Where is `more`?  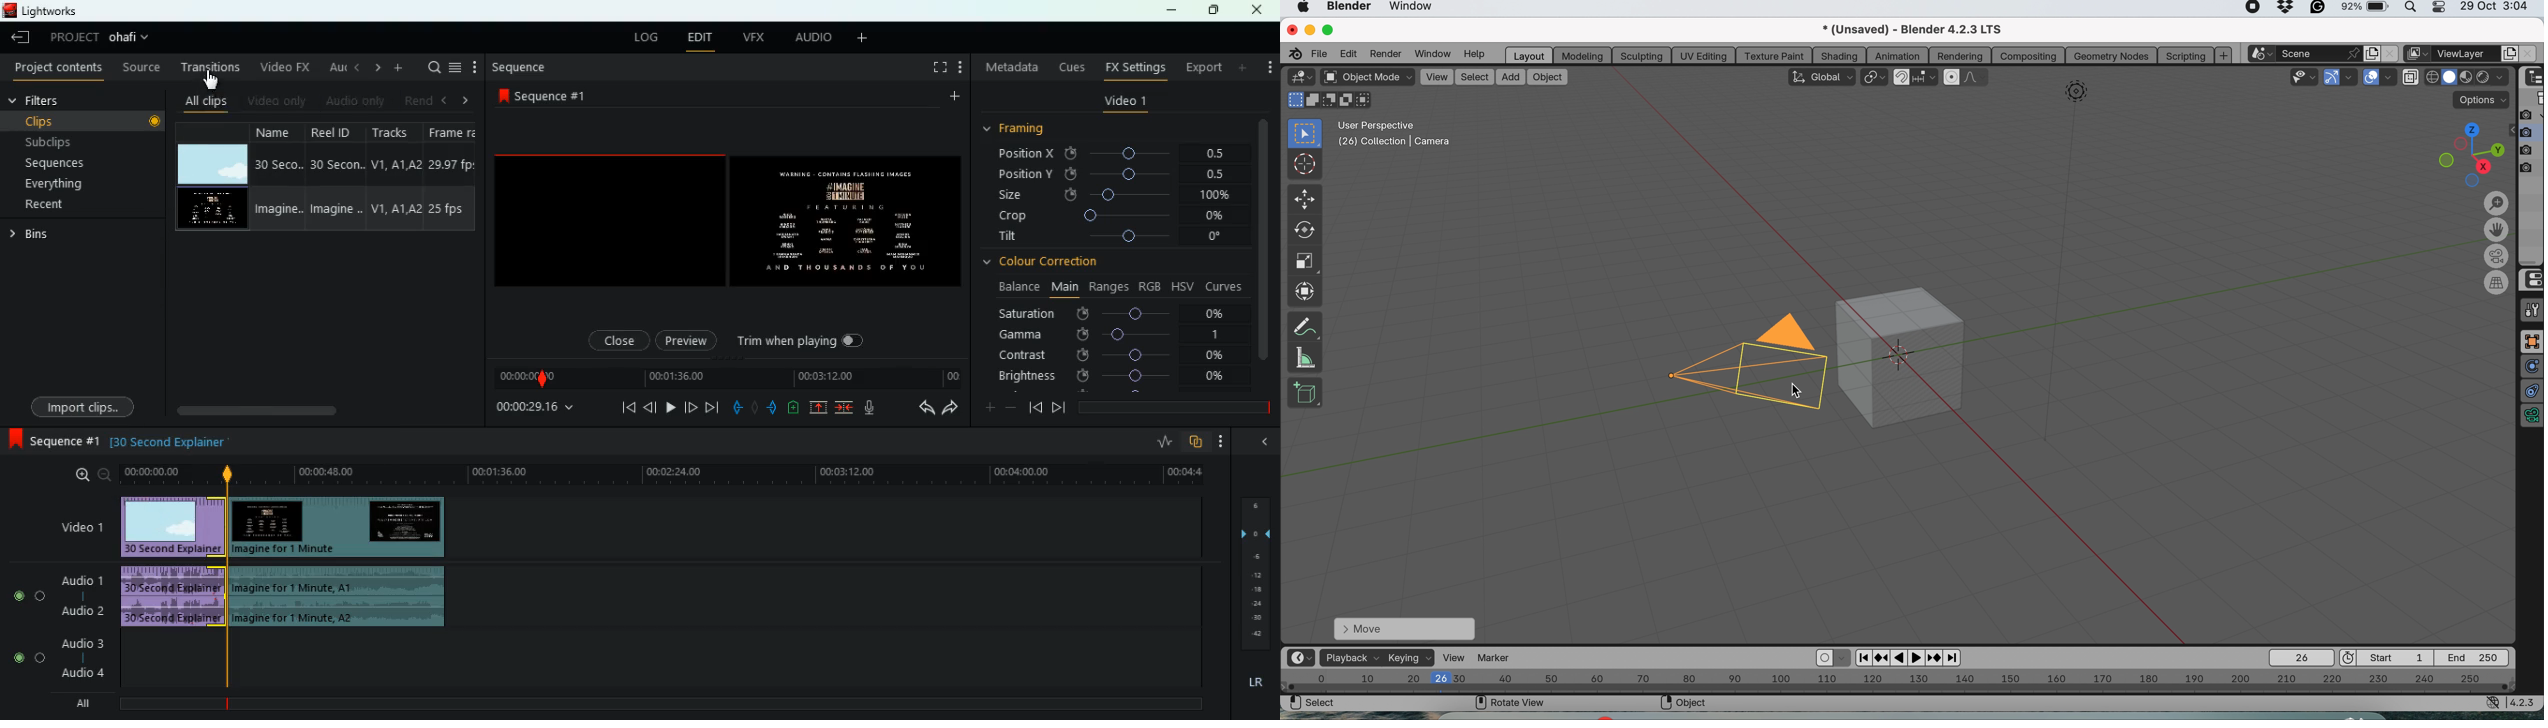
more is located at coordinates (475, 67).